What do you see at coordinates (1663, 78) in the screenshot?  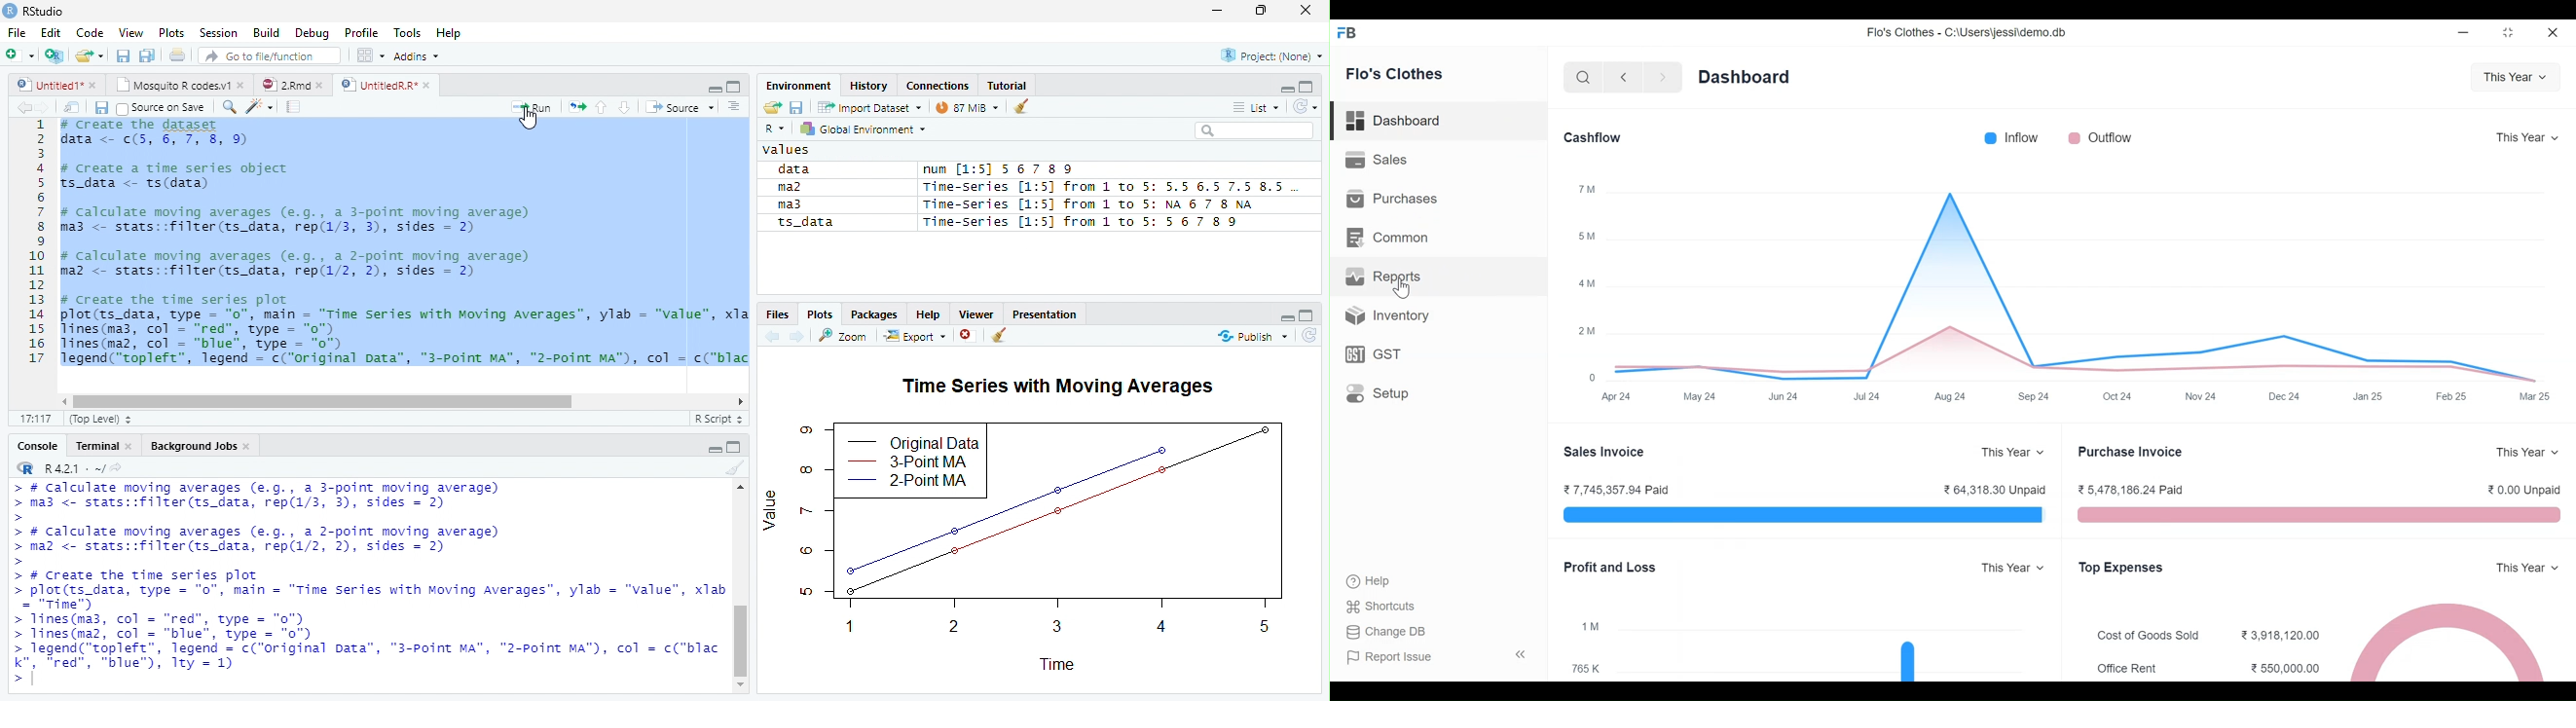 I see `forward` at bounding box center [1663, 78].